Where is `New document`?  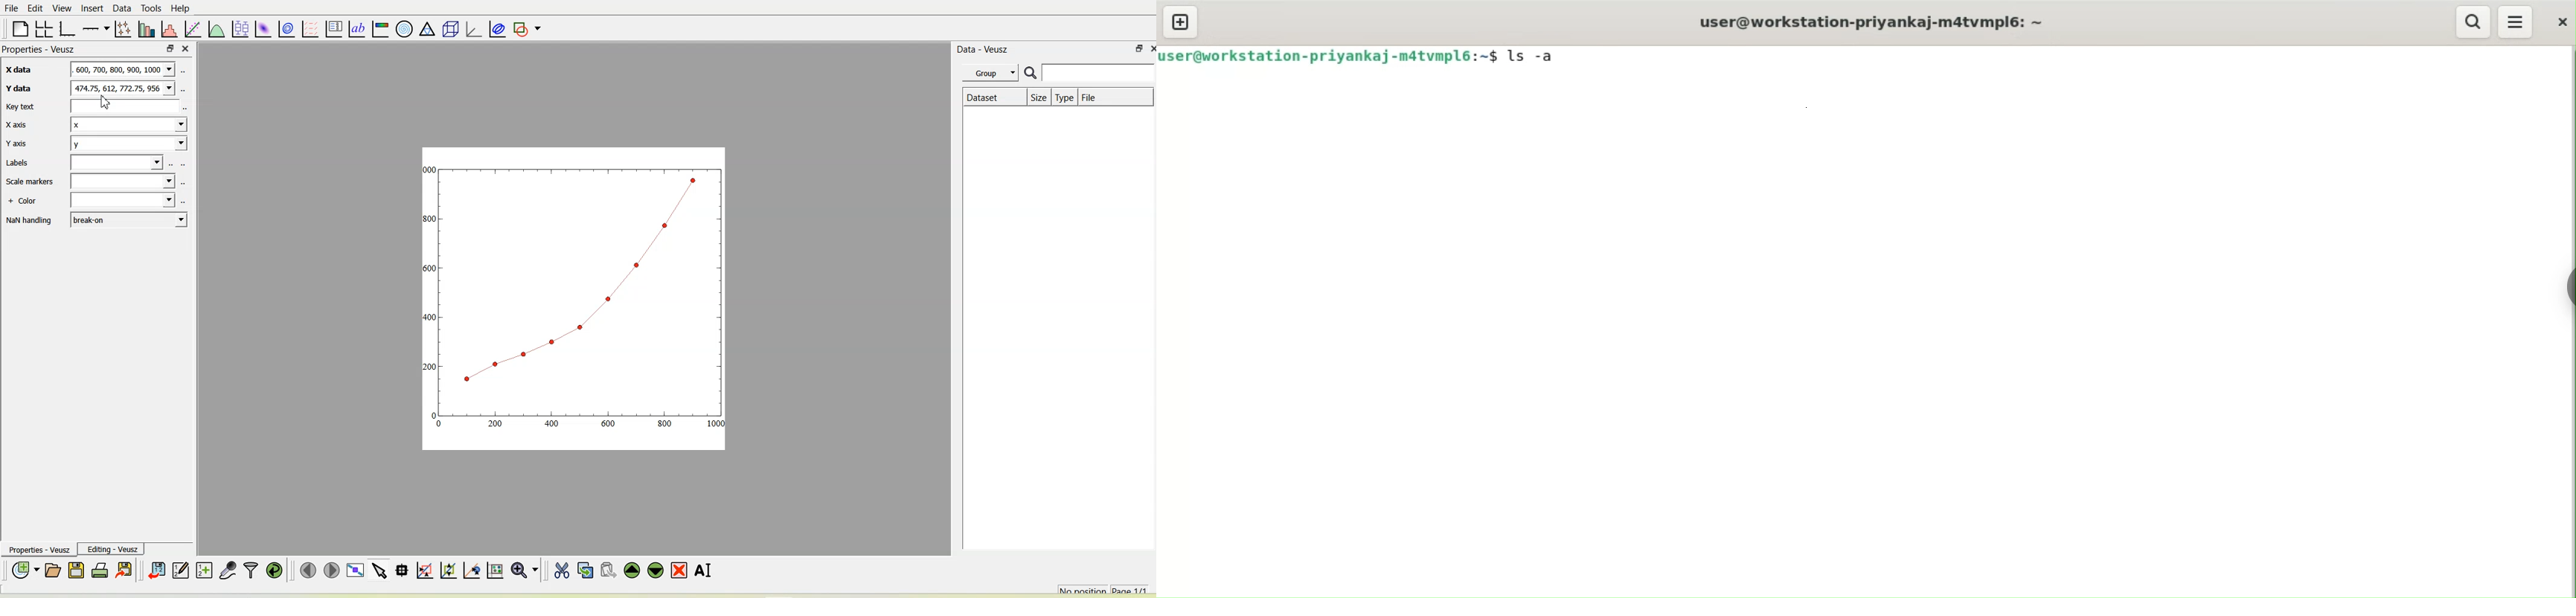
New document is located at coordinates (25, 570).